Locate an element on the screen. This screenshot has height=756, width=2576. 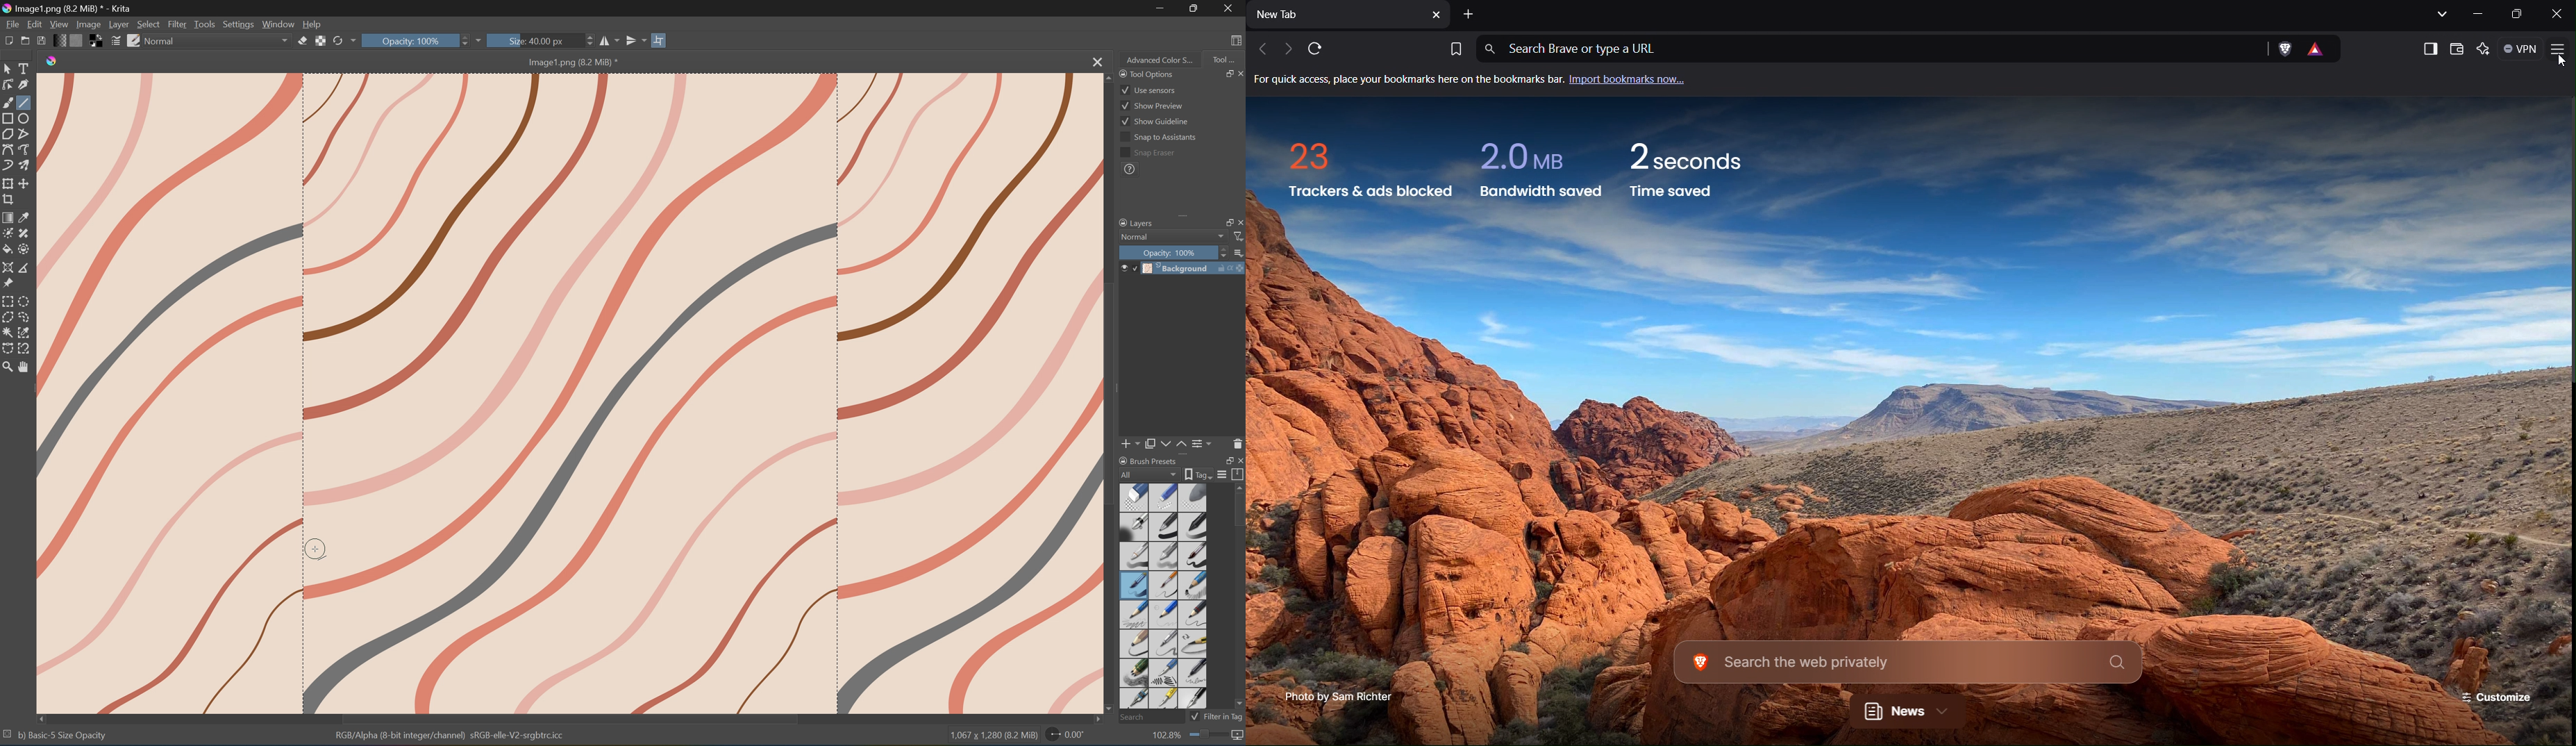
Scroll Bar is located at coordinates (570, 718).